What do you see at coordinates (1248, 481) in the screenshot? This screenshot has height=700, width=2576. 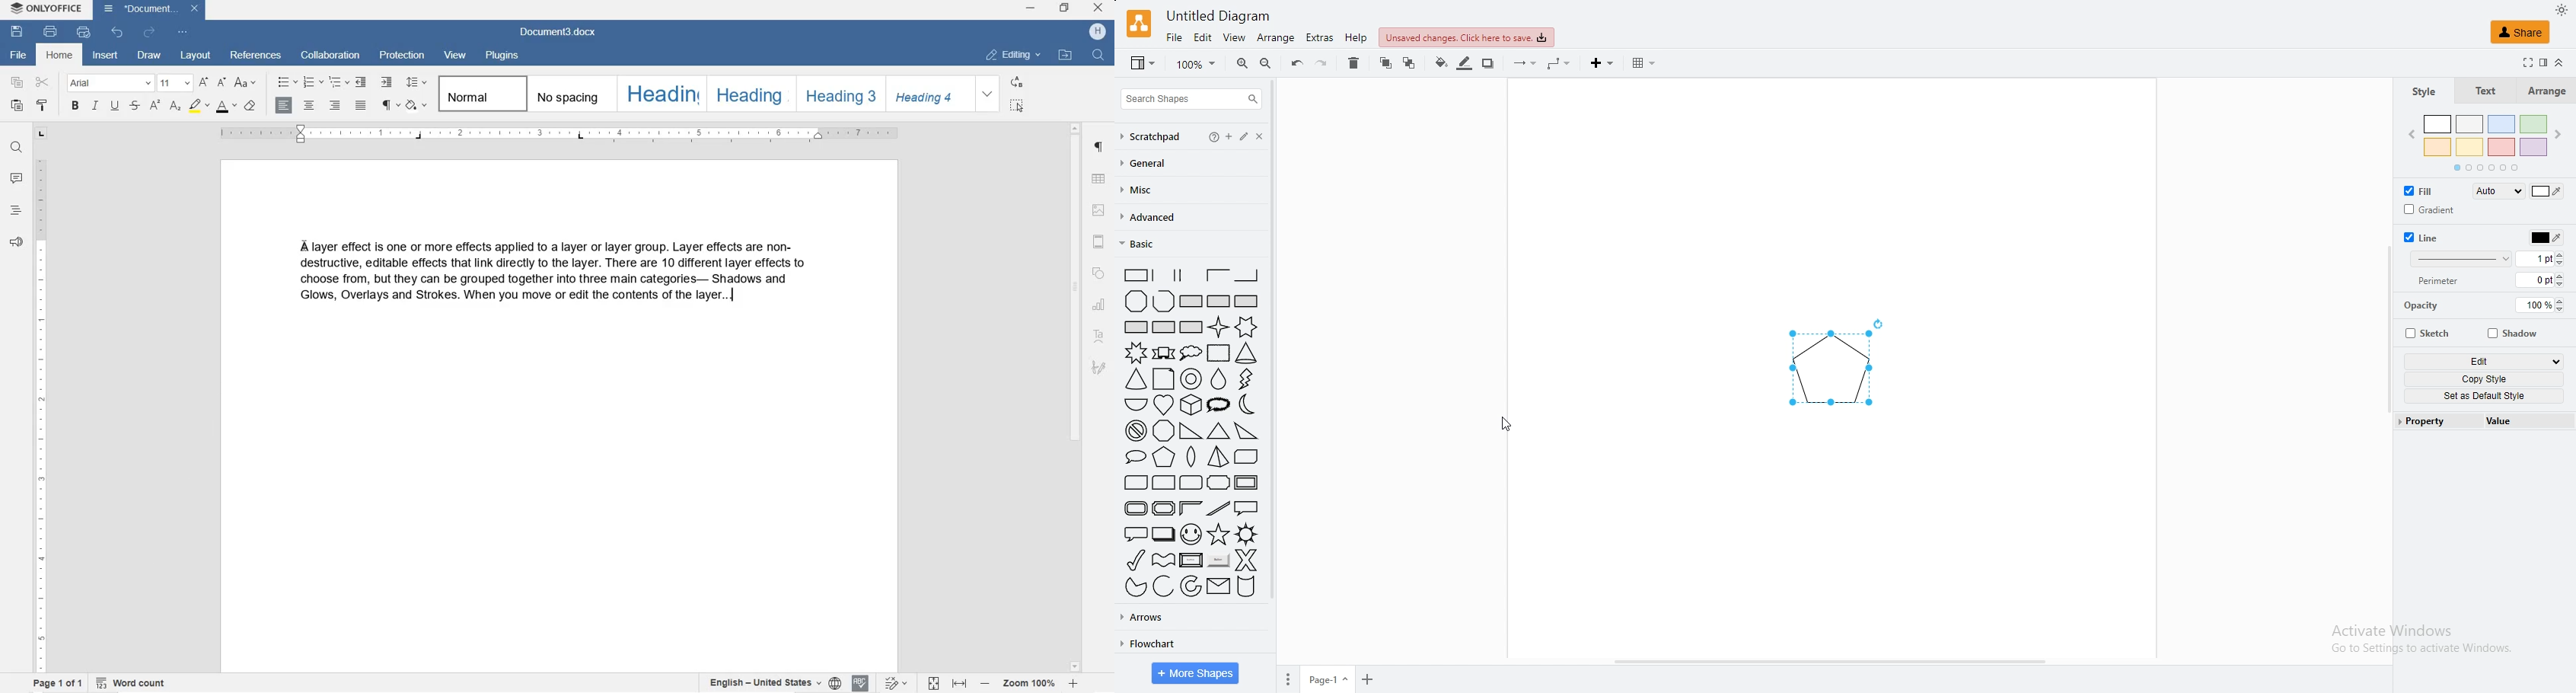 I see `frame` at bounding box center [1248, 481].